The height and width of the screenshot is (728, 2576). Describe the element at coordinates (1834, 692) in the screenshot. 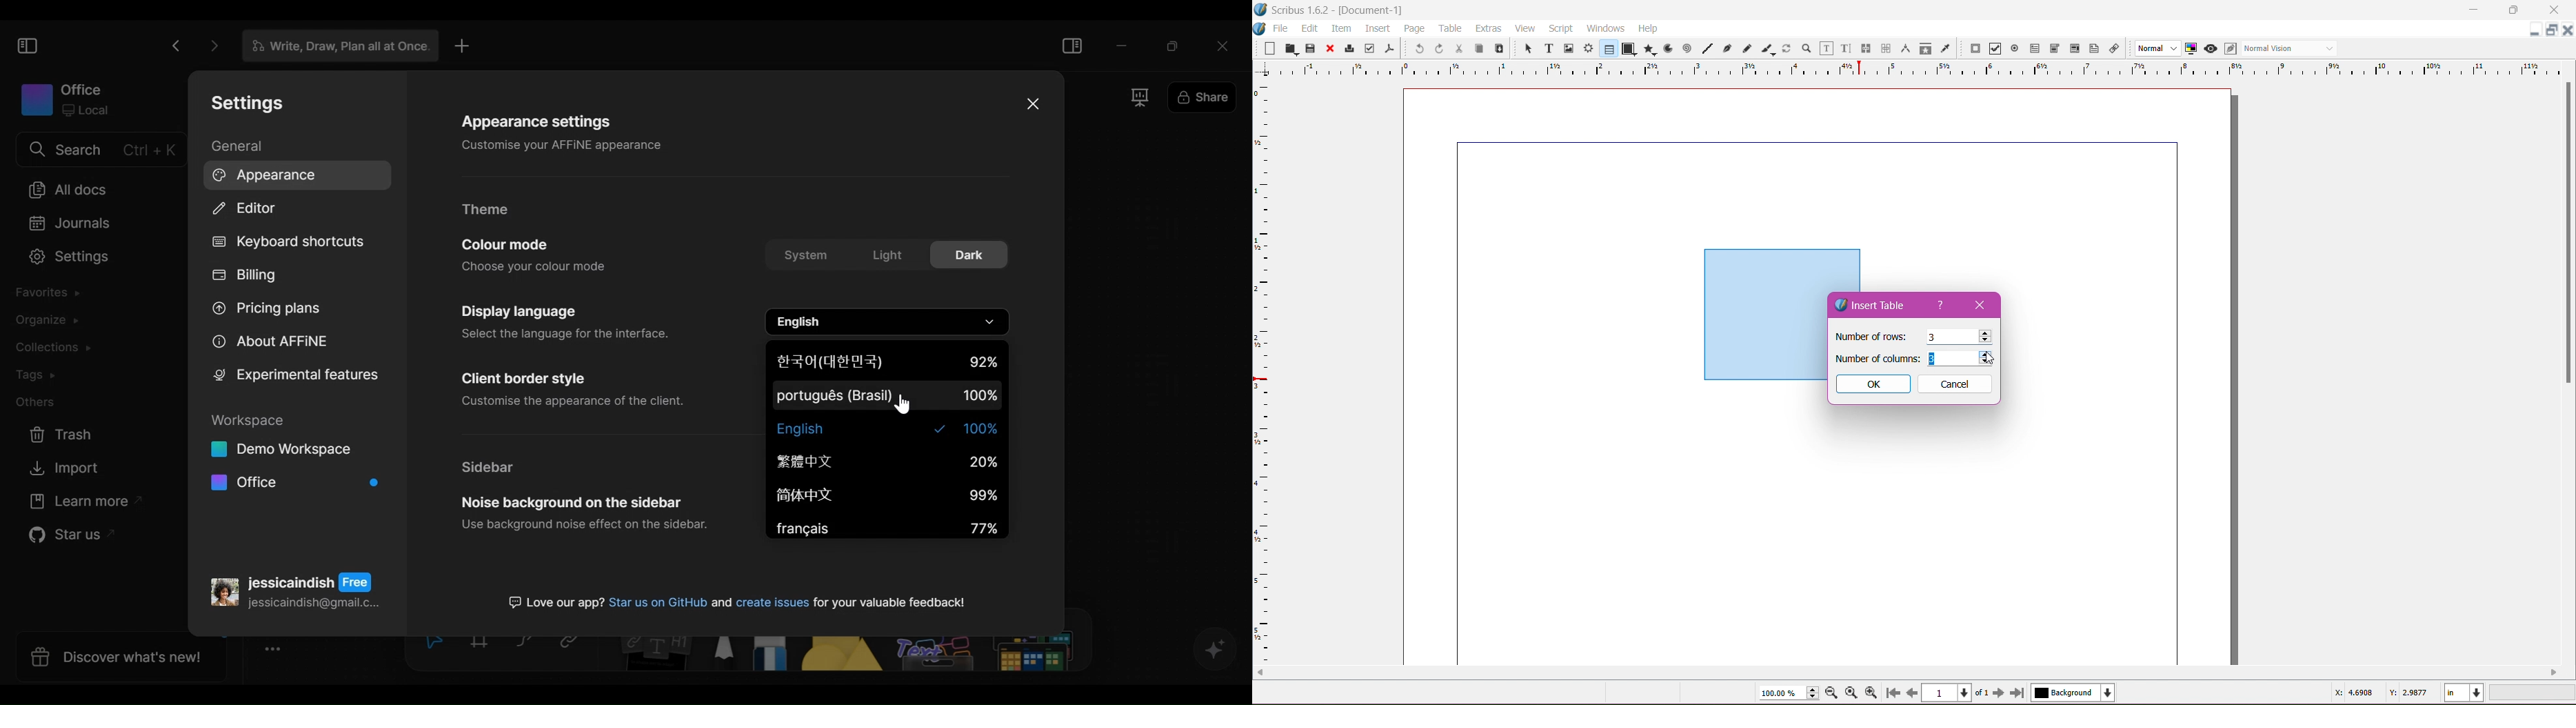

I see `Zoom out` at that location.